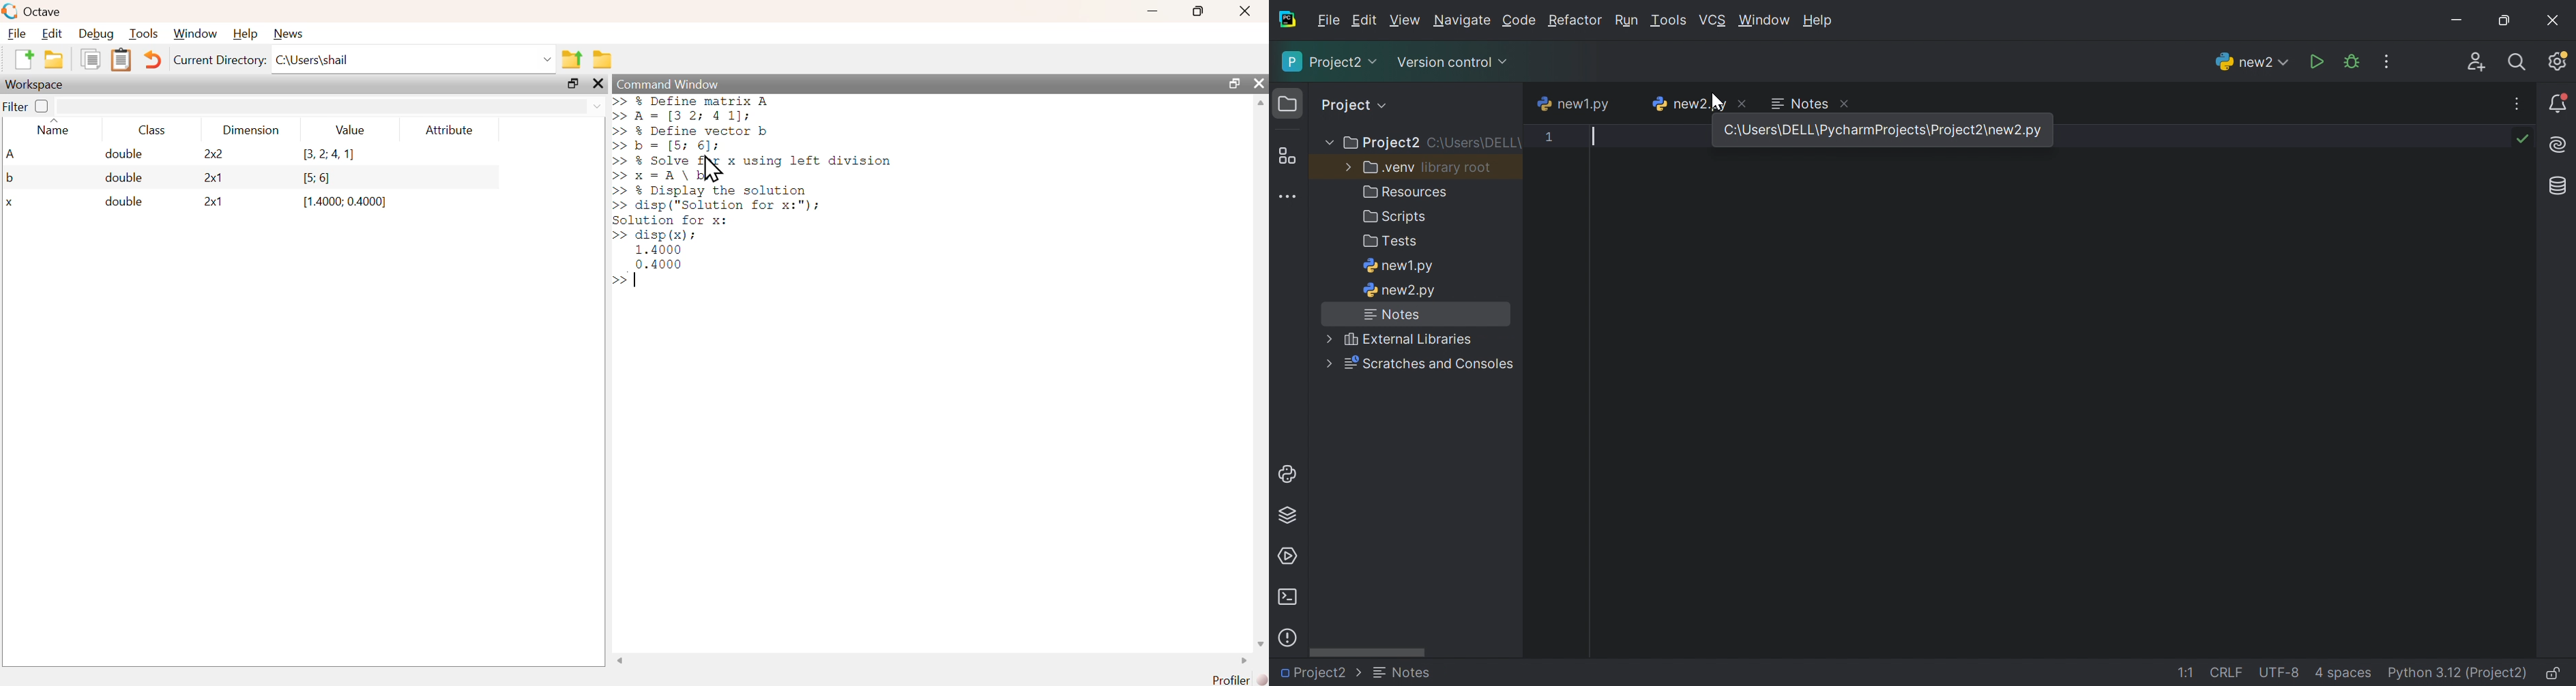 This screenshot has width=2576, height=700. What do you see at coordinates (1820, 21) in the screenshot?
I see `Help` at bounding box center [1820, 21].